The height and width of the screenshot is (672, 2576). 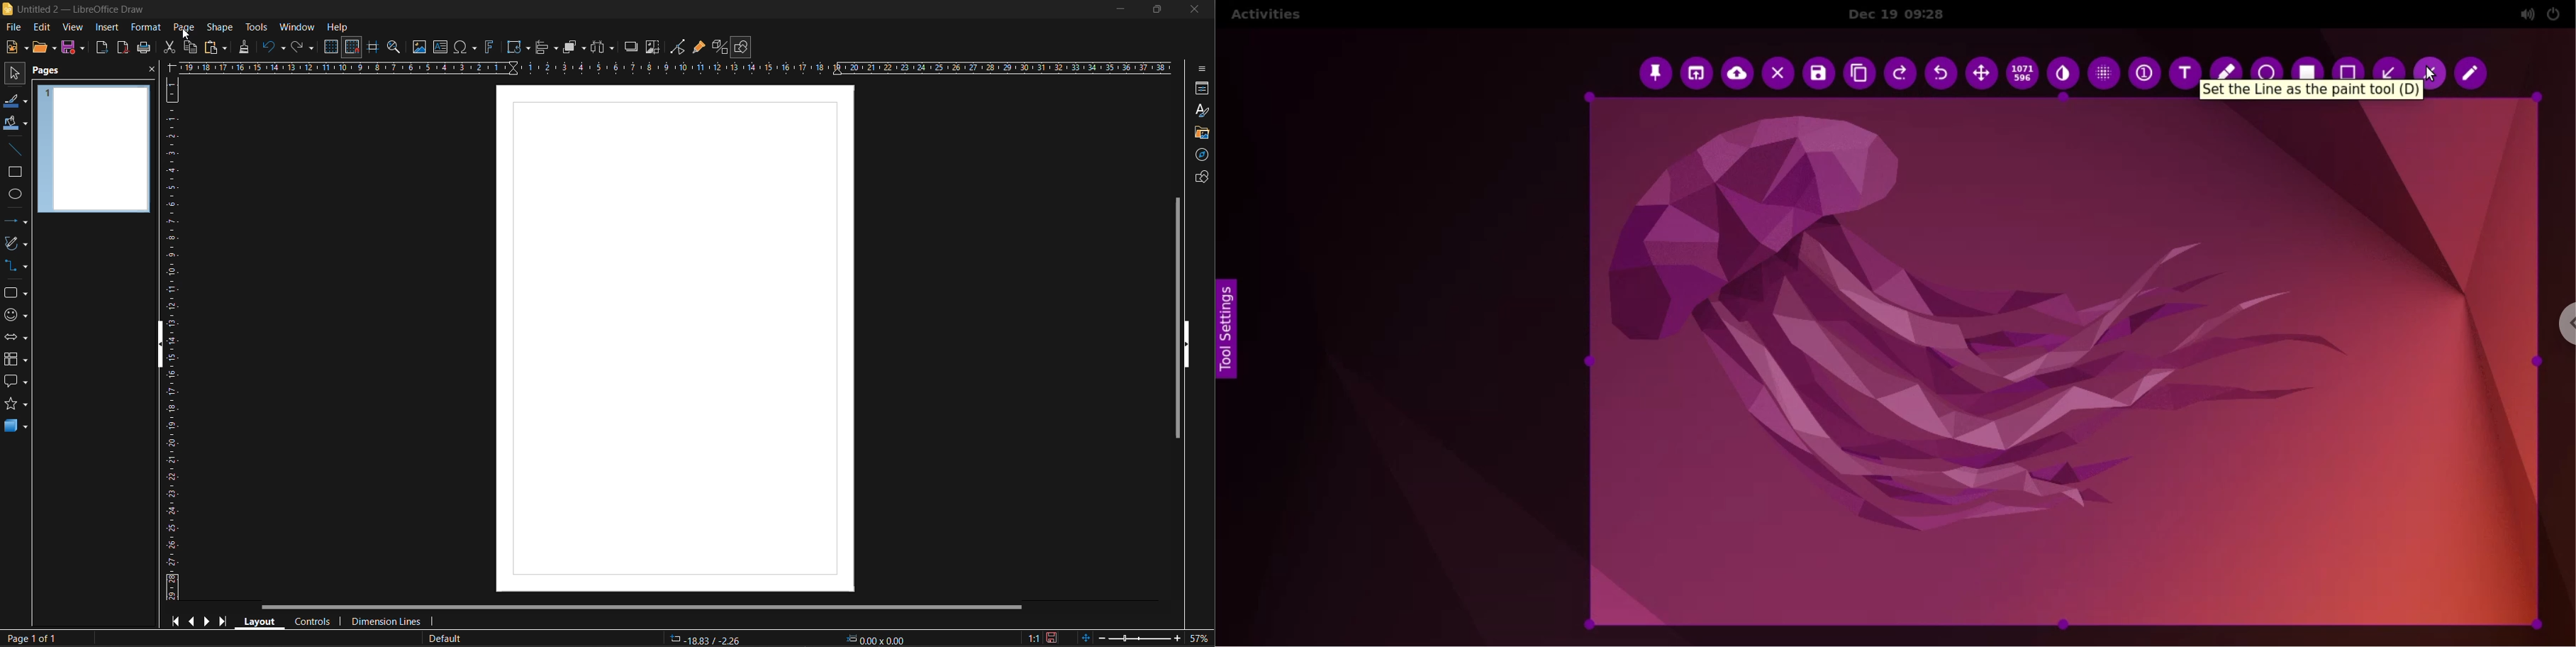 I want to click on scaling factor, so click(x=1031, y=638).